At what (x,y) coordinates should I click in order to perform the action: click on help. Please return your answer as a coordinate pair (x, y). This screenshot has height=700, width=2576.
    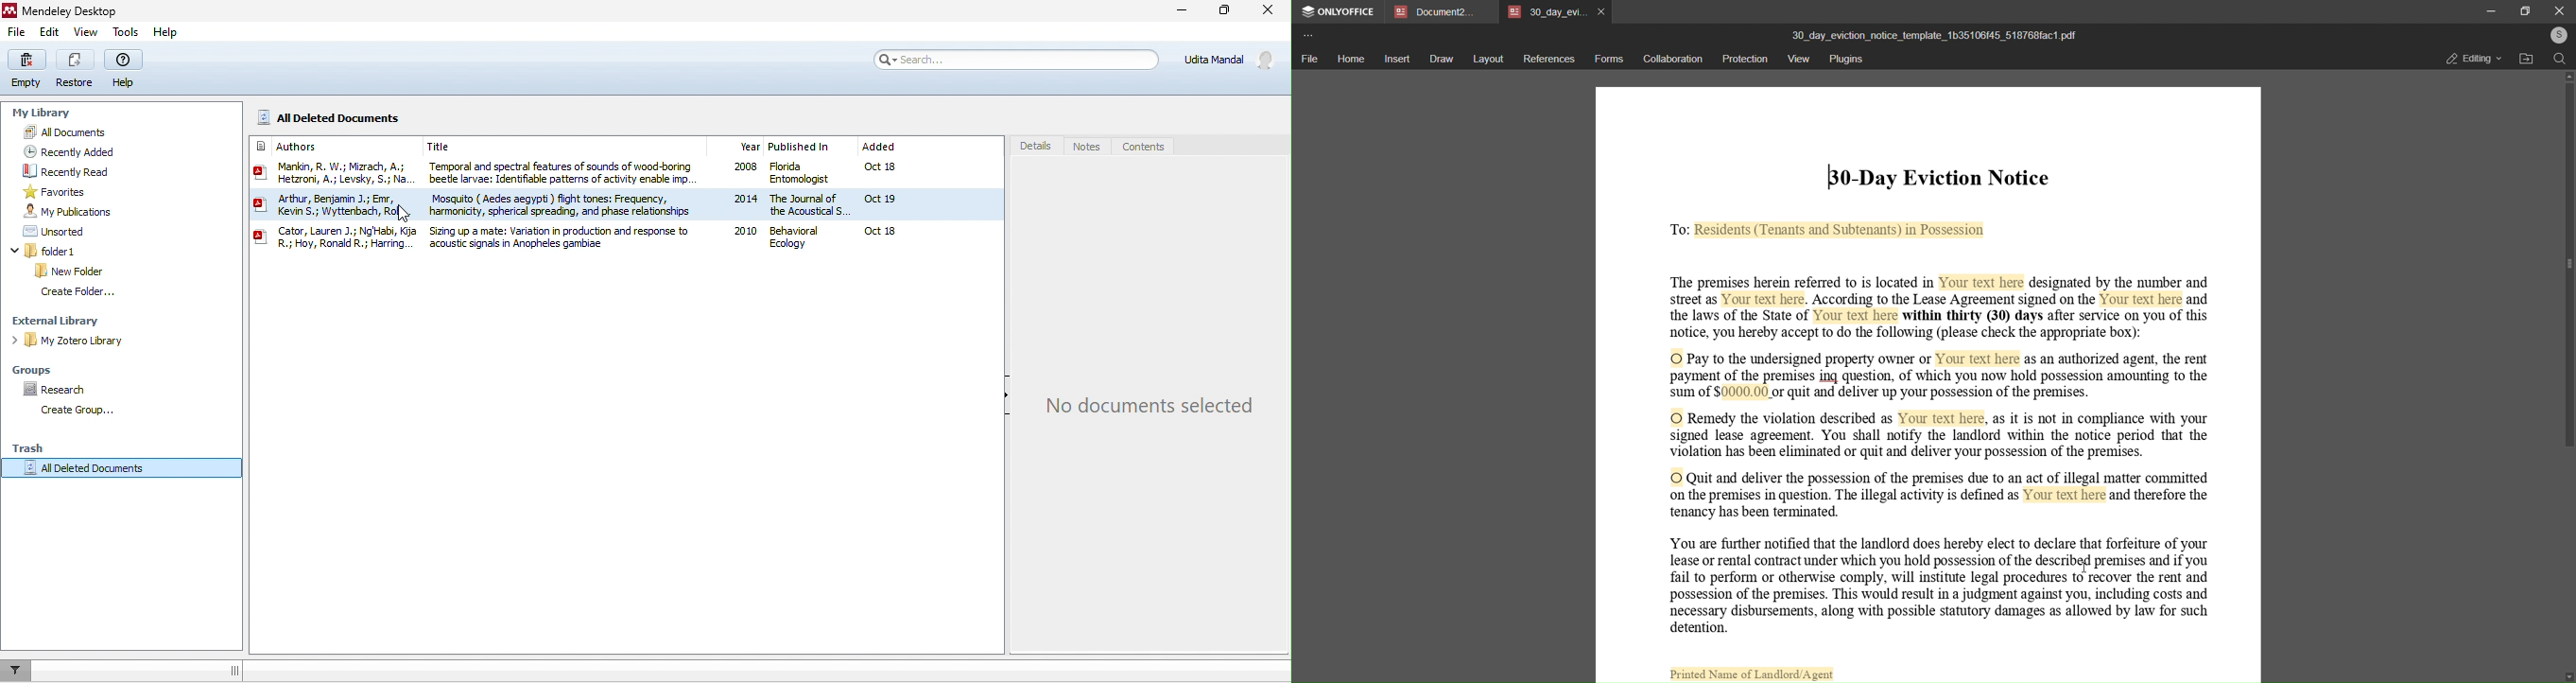
    Looking at the image, I should click on (166, 33).